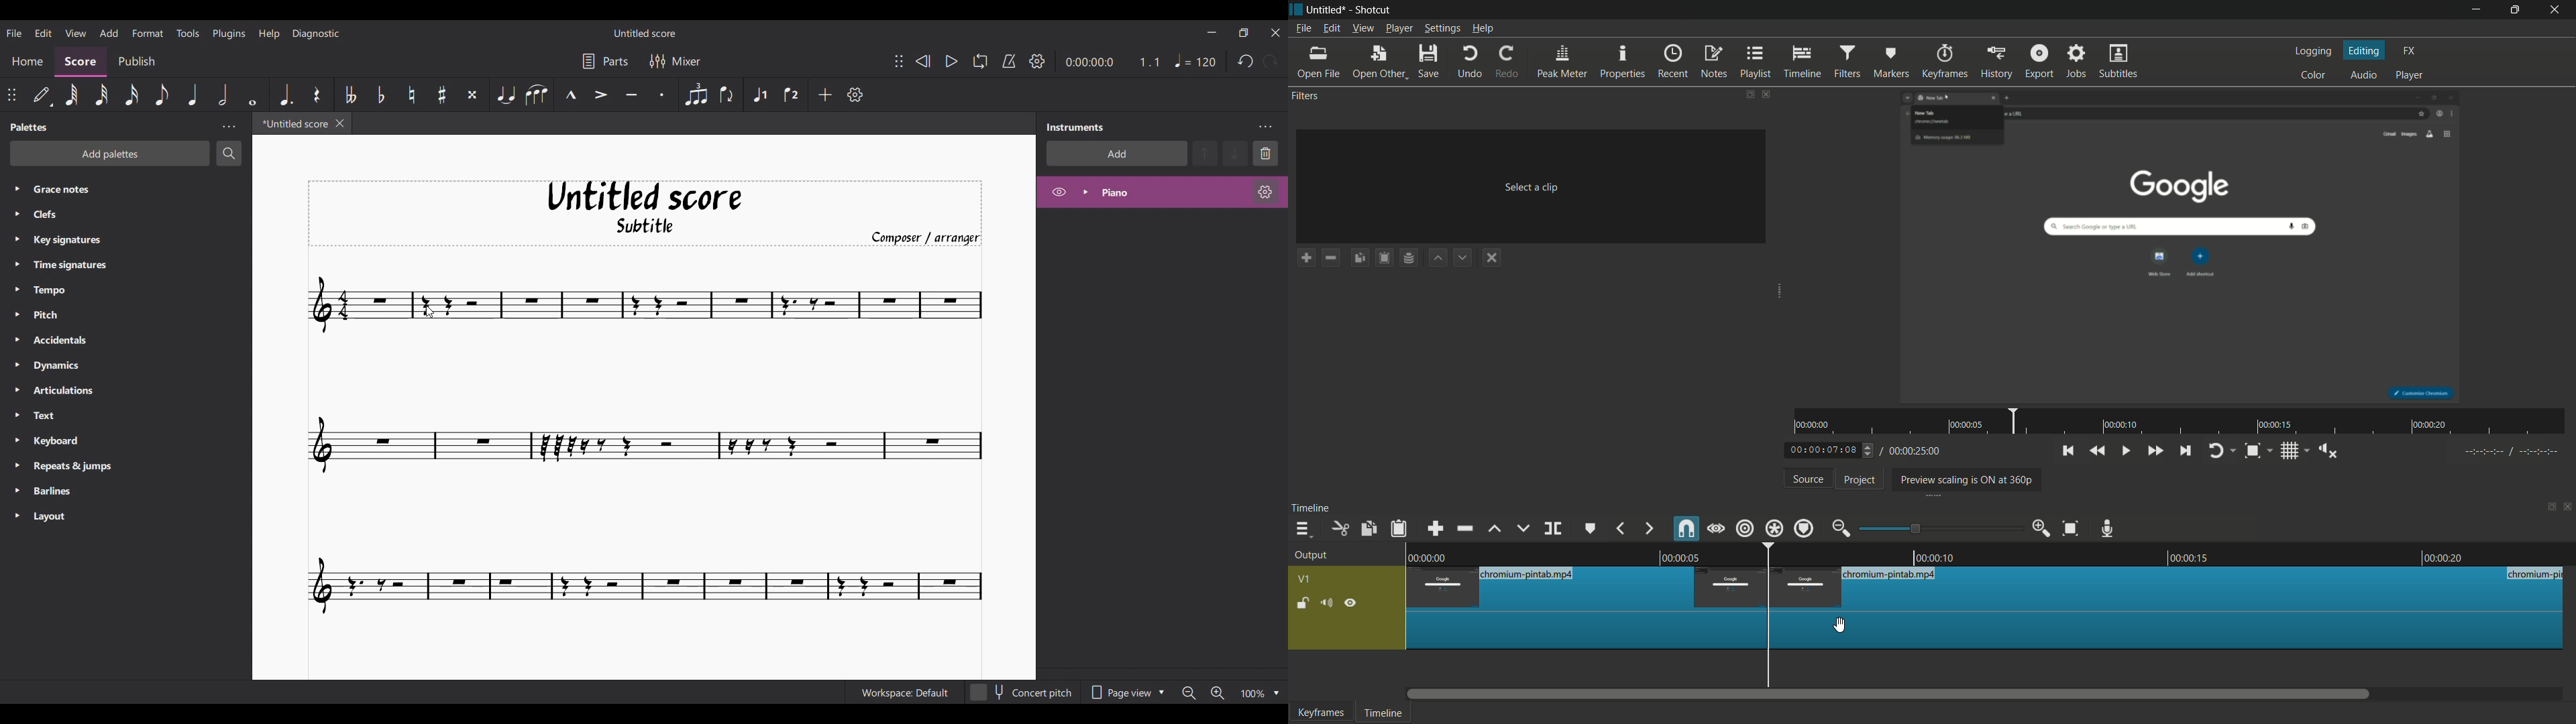 This screenshot has height=728, width=2576. I want to click on close app, so click(2557, 10).